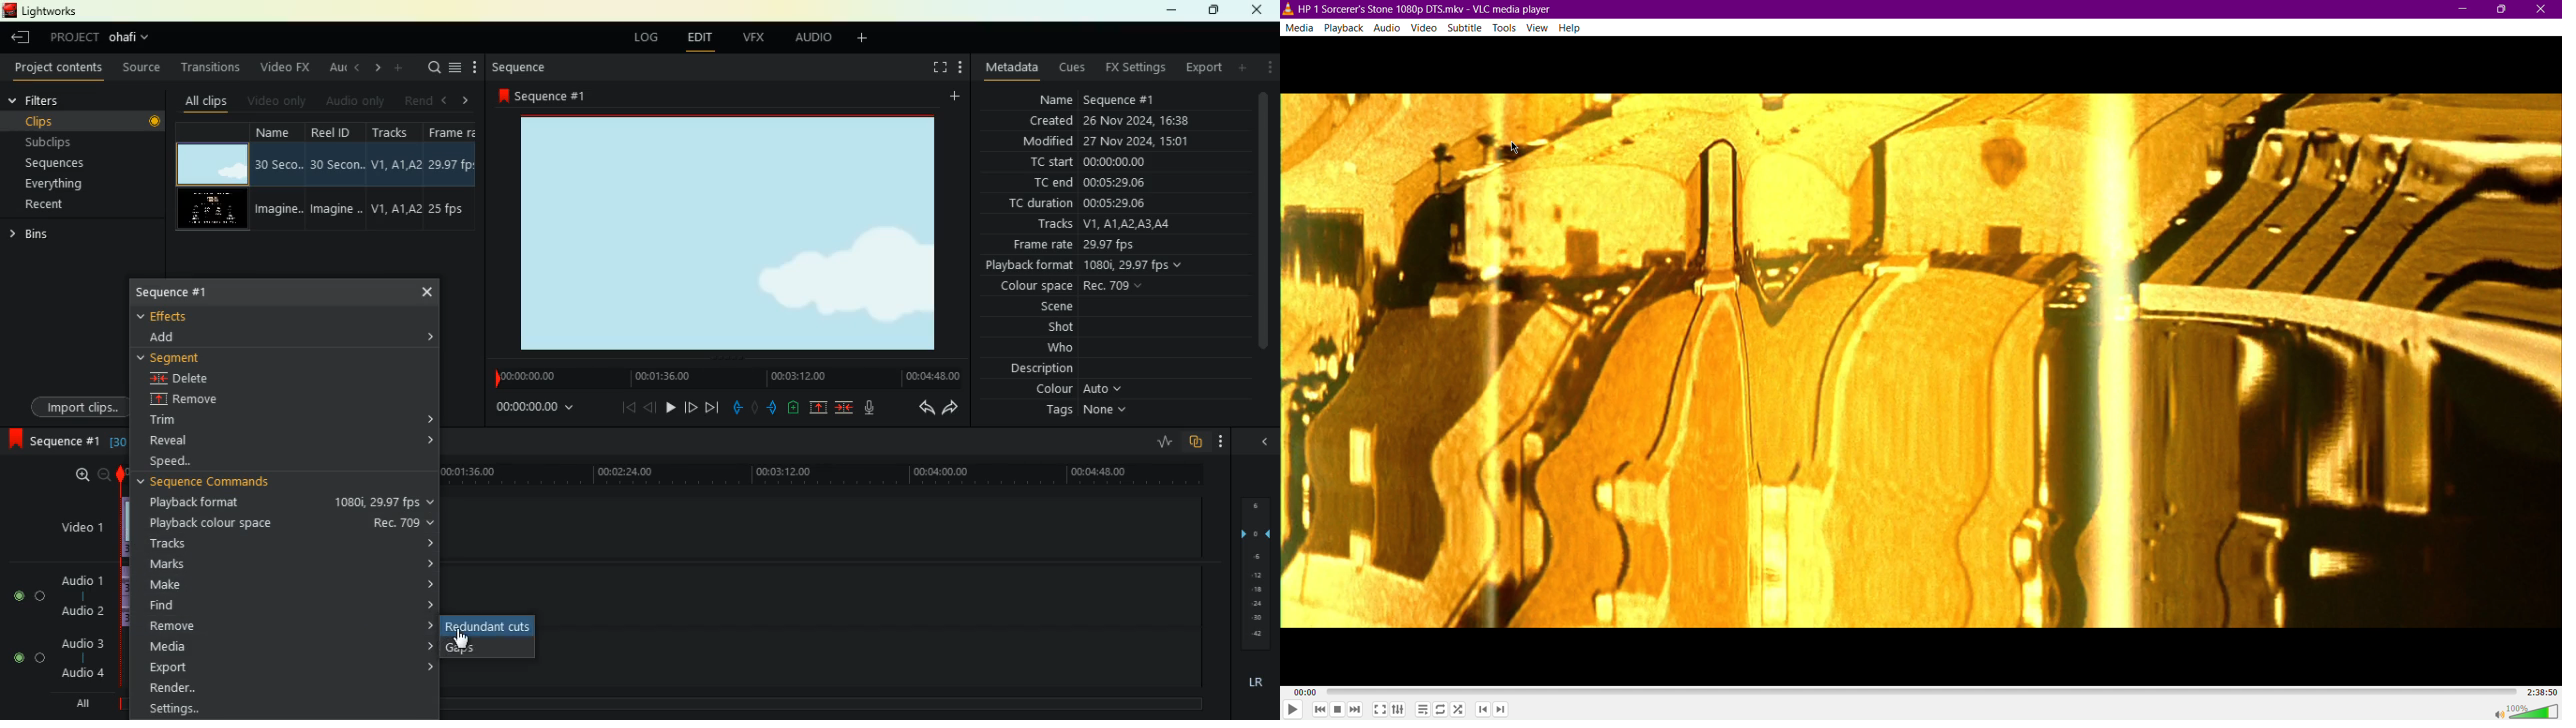 This screenshot has width=2576, height=728. Describe the element at coordinates (286, 564) in the screenshot. I see `marks` at that location.